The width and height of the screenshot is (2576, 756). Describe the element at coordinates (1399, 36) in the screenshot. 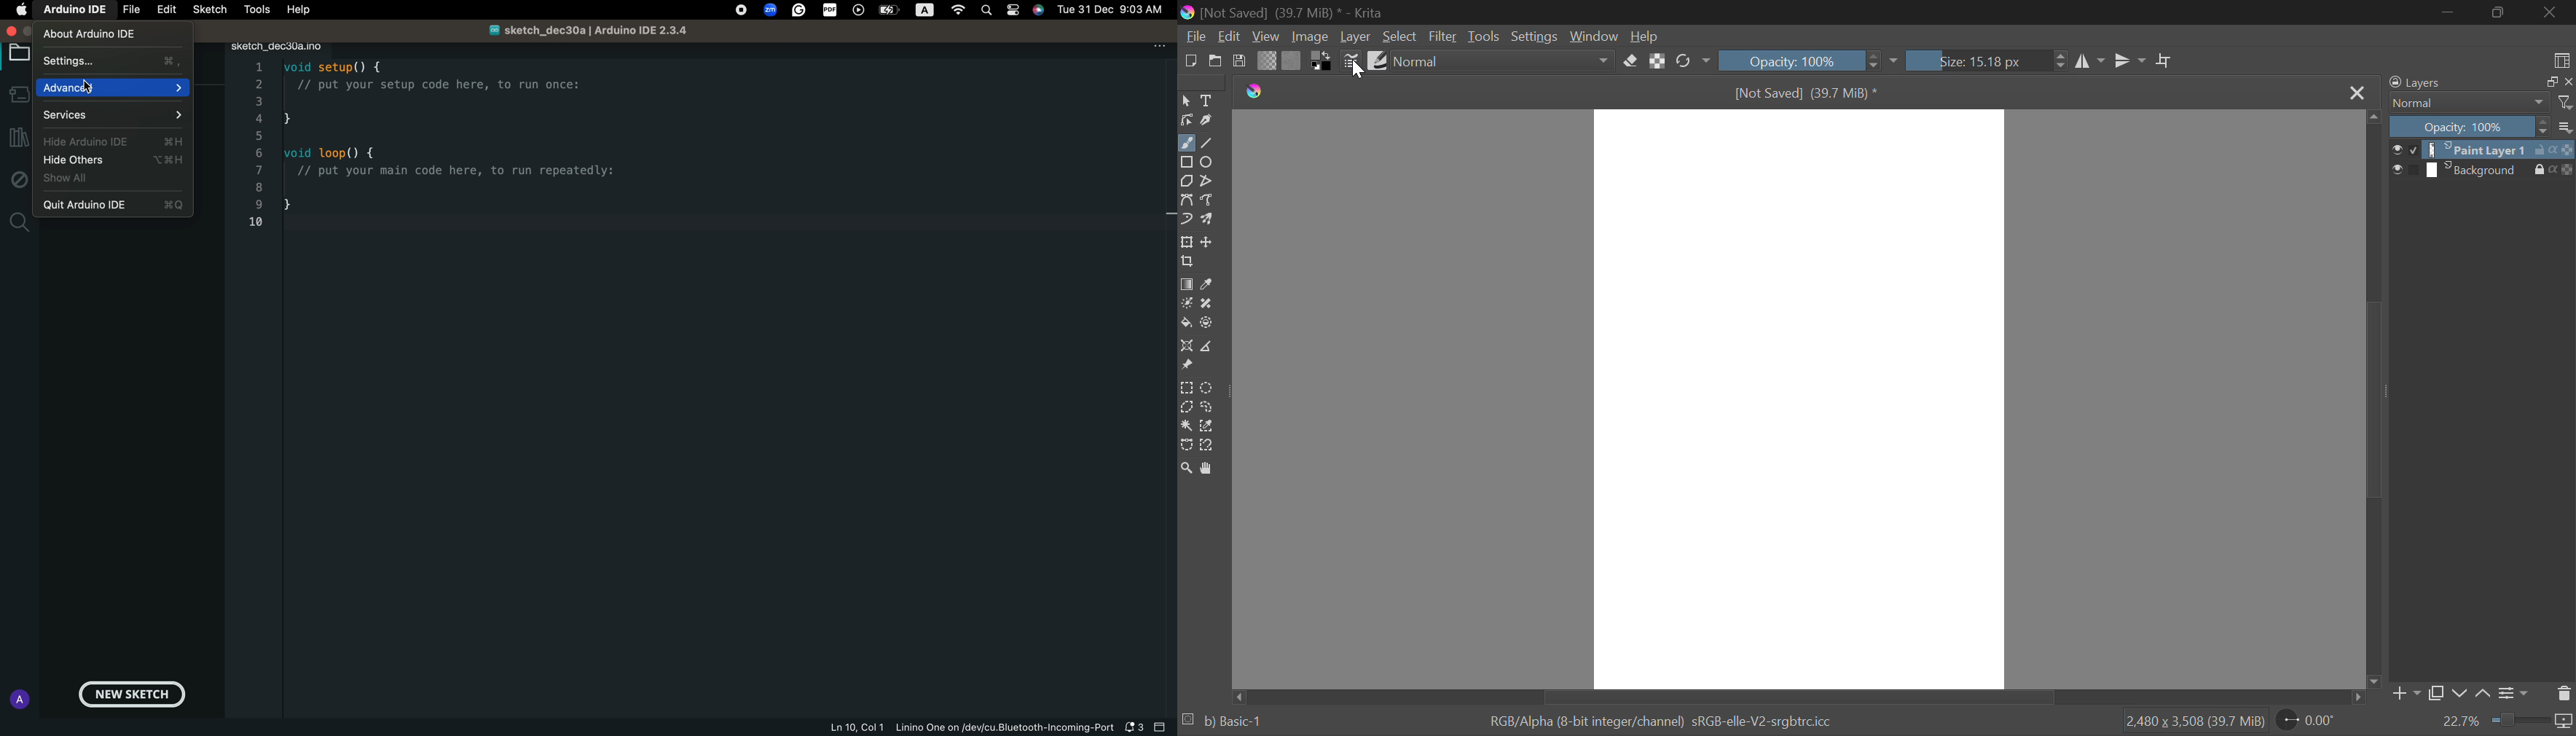

I see `Select` at that location.